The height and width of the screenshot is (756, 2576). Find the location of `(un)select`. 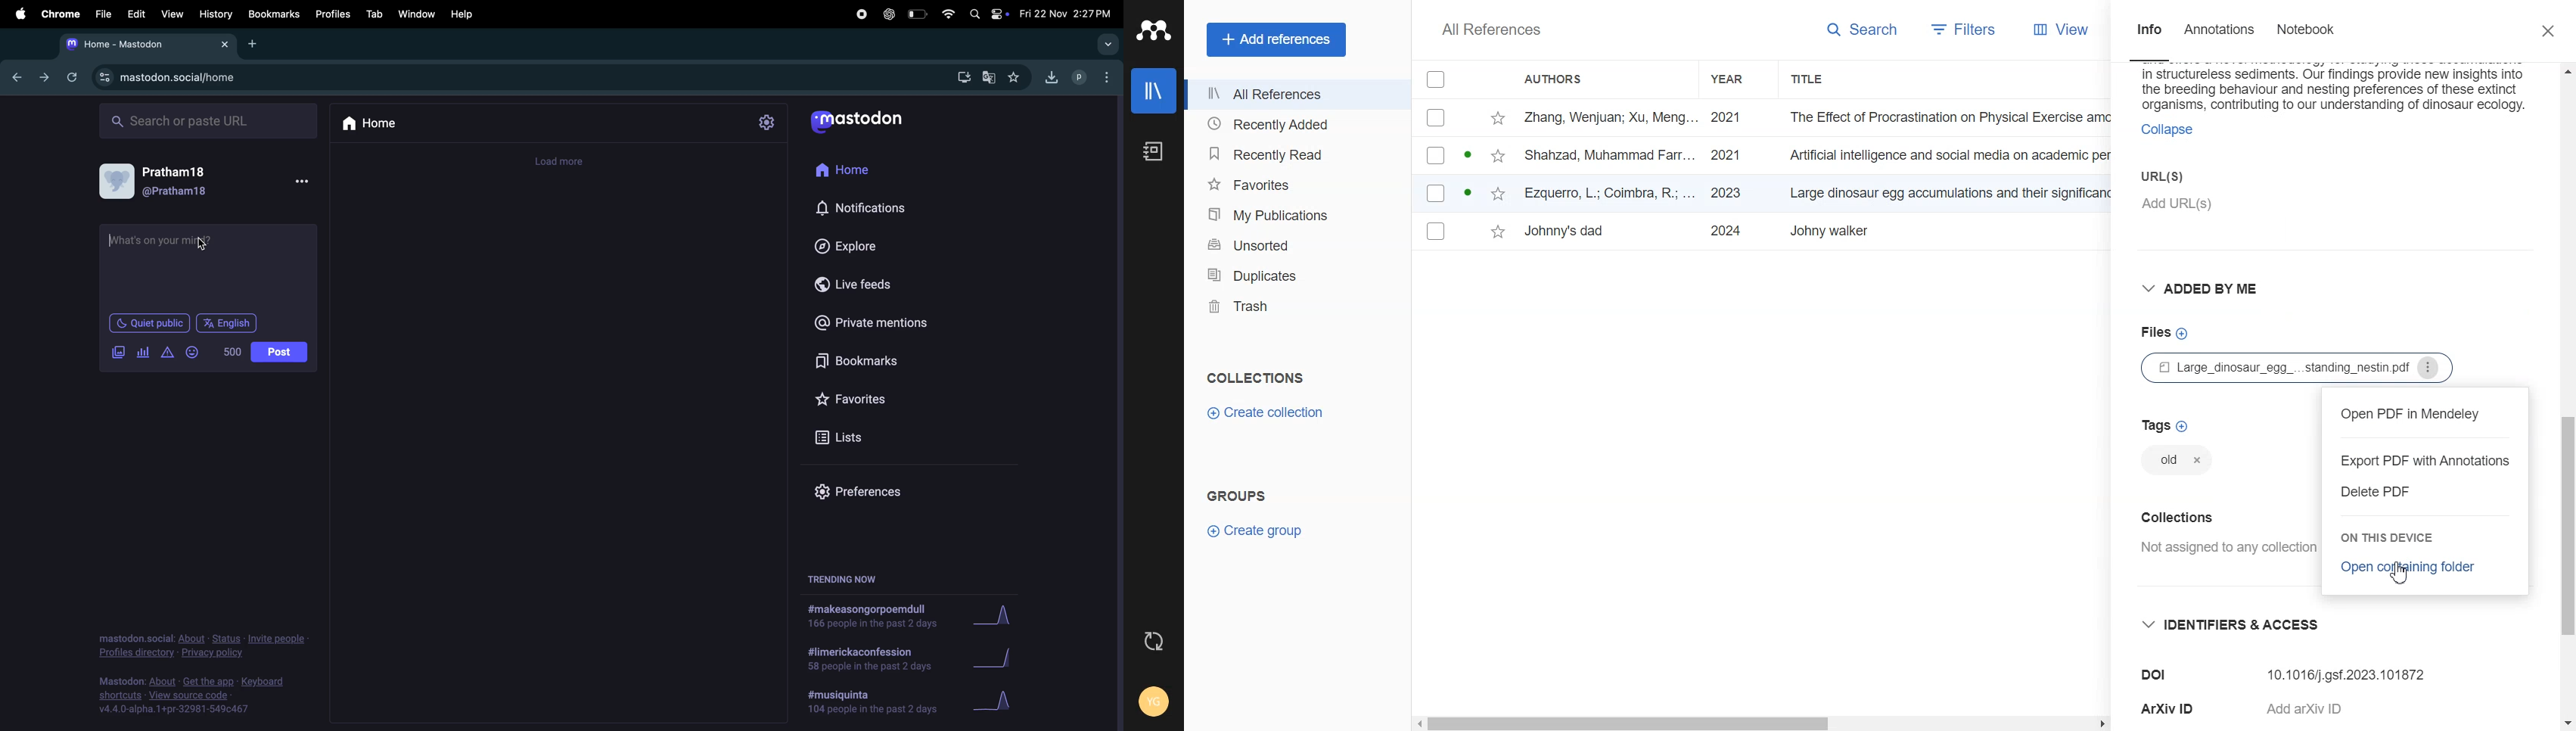

(un)select is located at coordinates (1435, 232).